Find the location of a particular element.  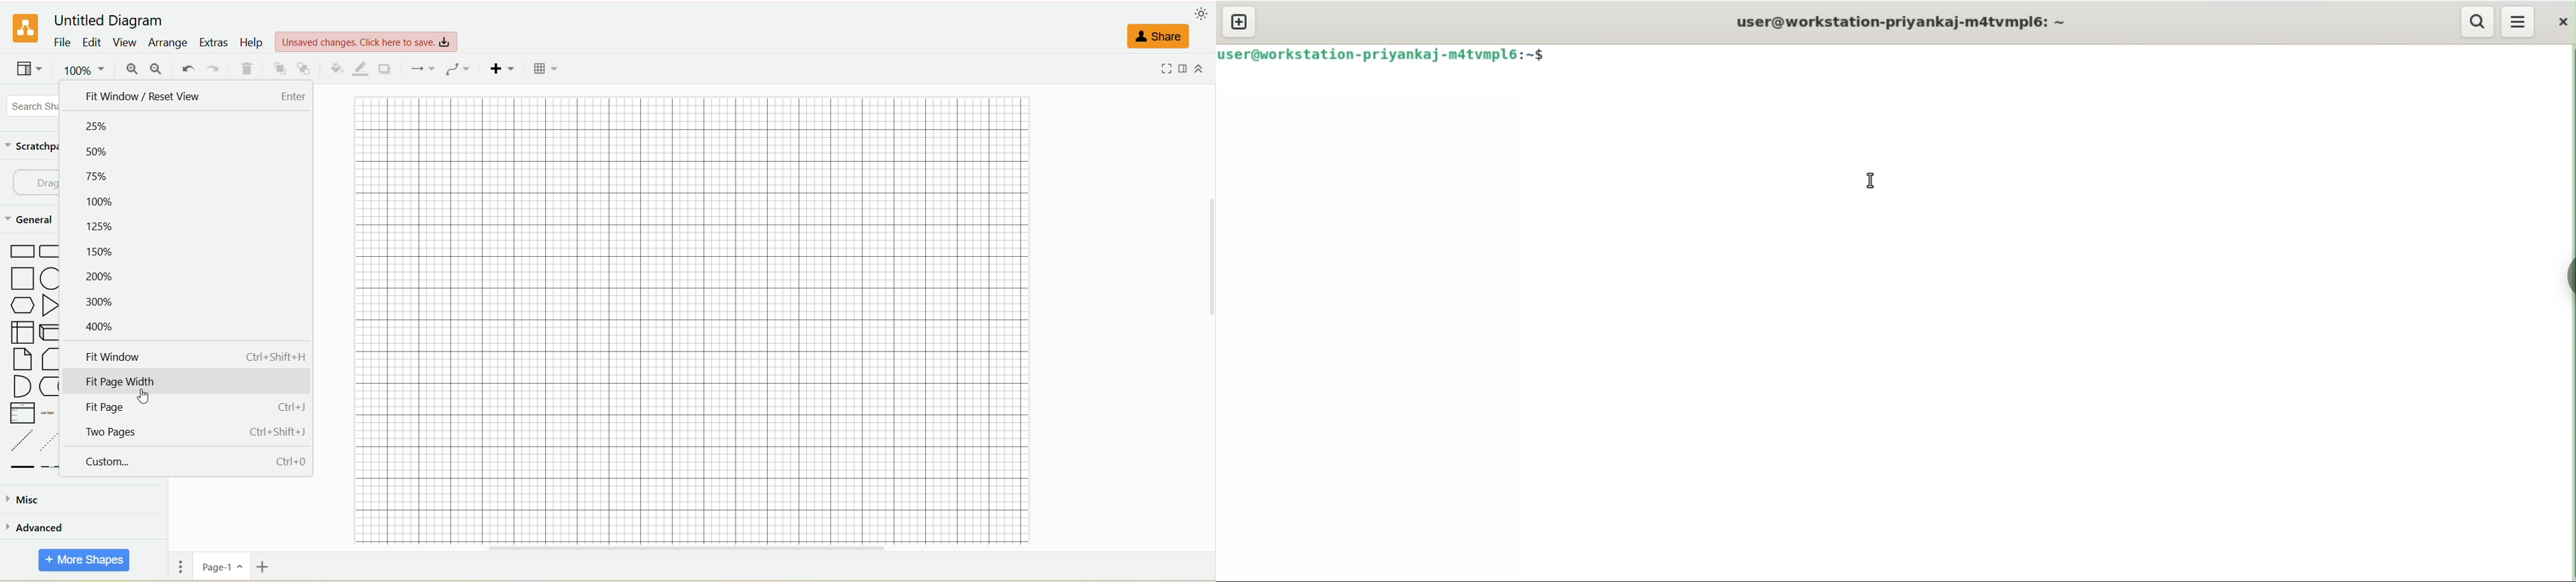

expand/collapse is located at coordinates (1202, 67).